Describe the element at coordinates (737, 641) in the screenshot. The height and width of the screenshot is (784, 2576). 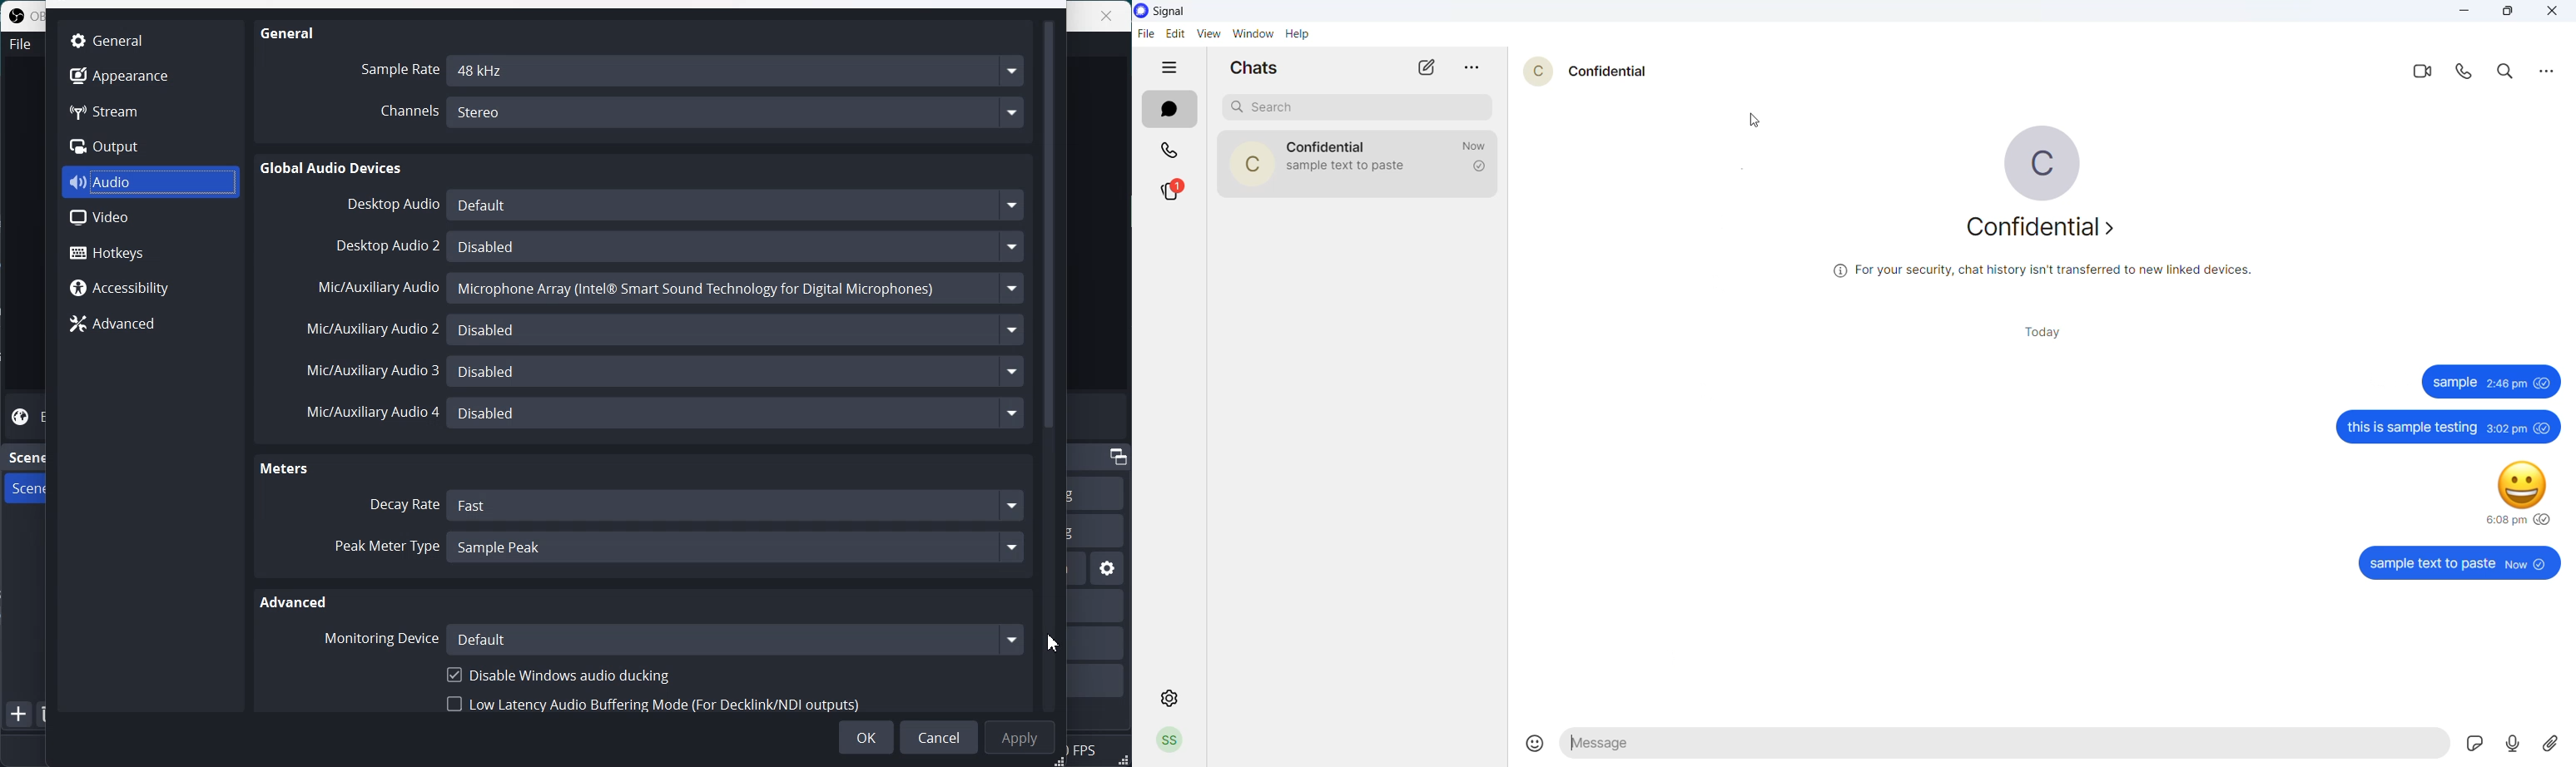
I see `Default` at that location.